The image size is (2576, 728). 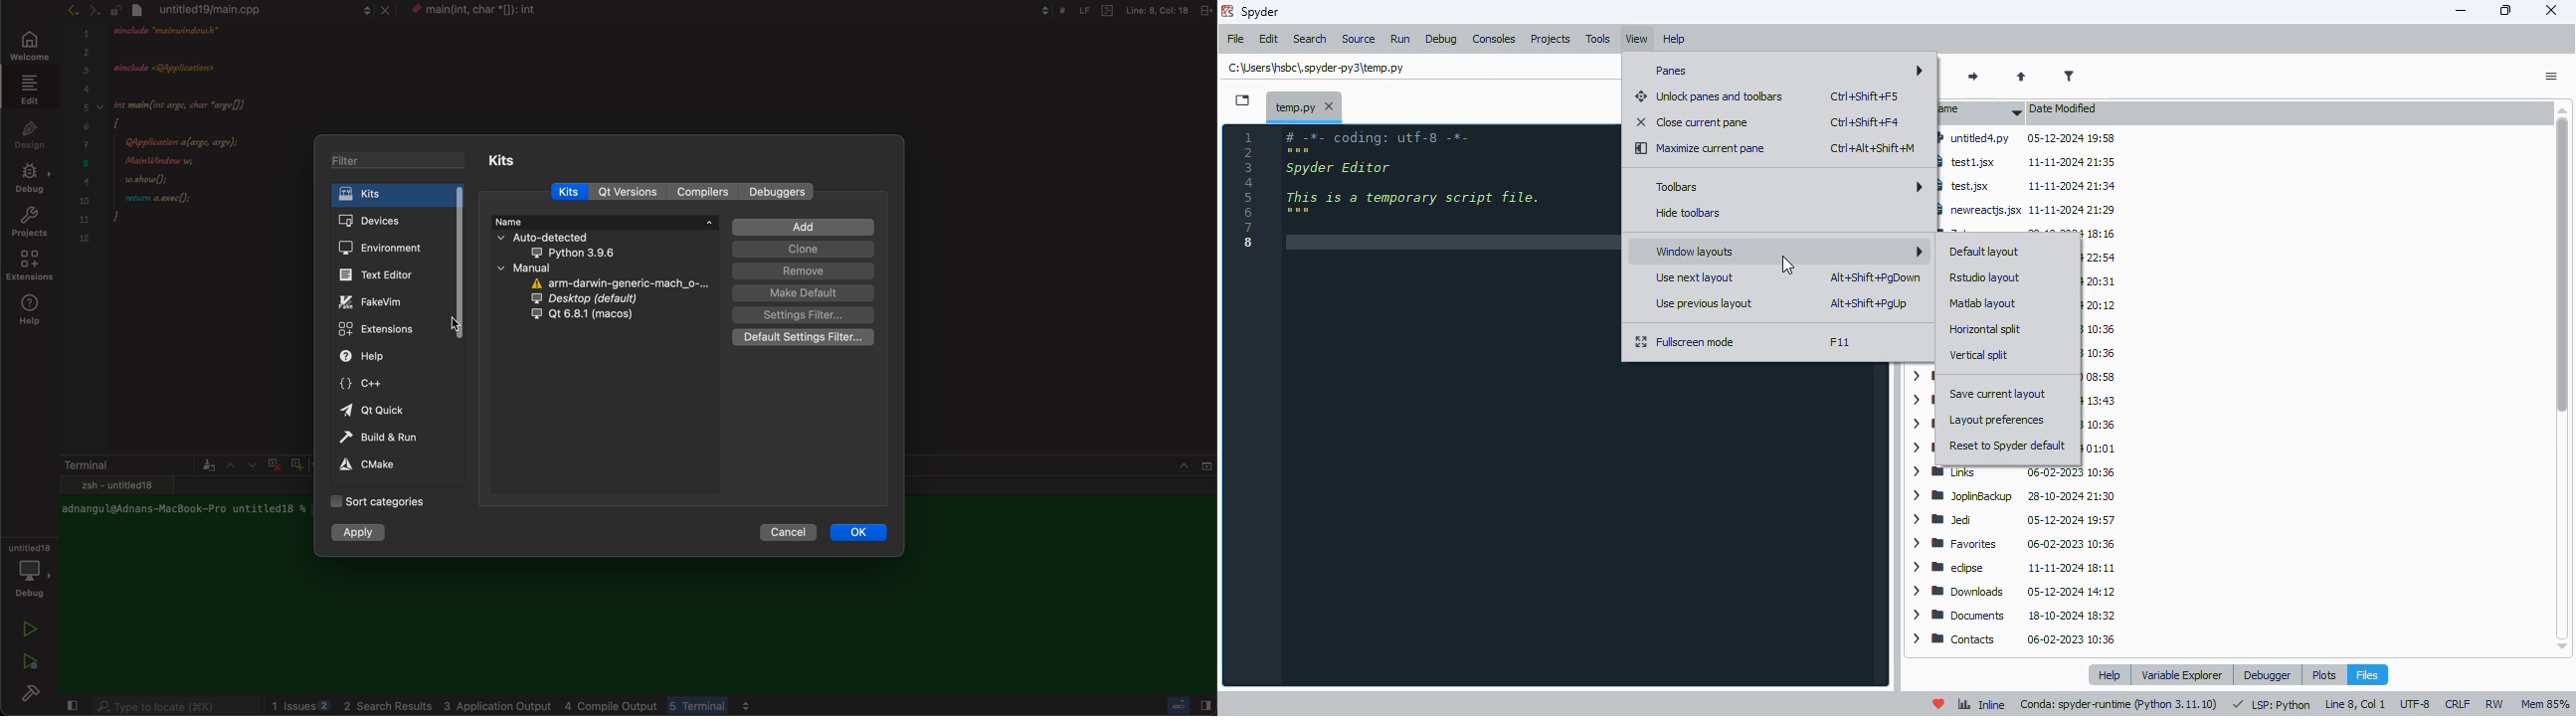 What do you see at coordinates (27, 89) in the screenshot?
I see `edit` at bounding box center [27, 89].